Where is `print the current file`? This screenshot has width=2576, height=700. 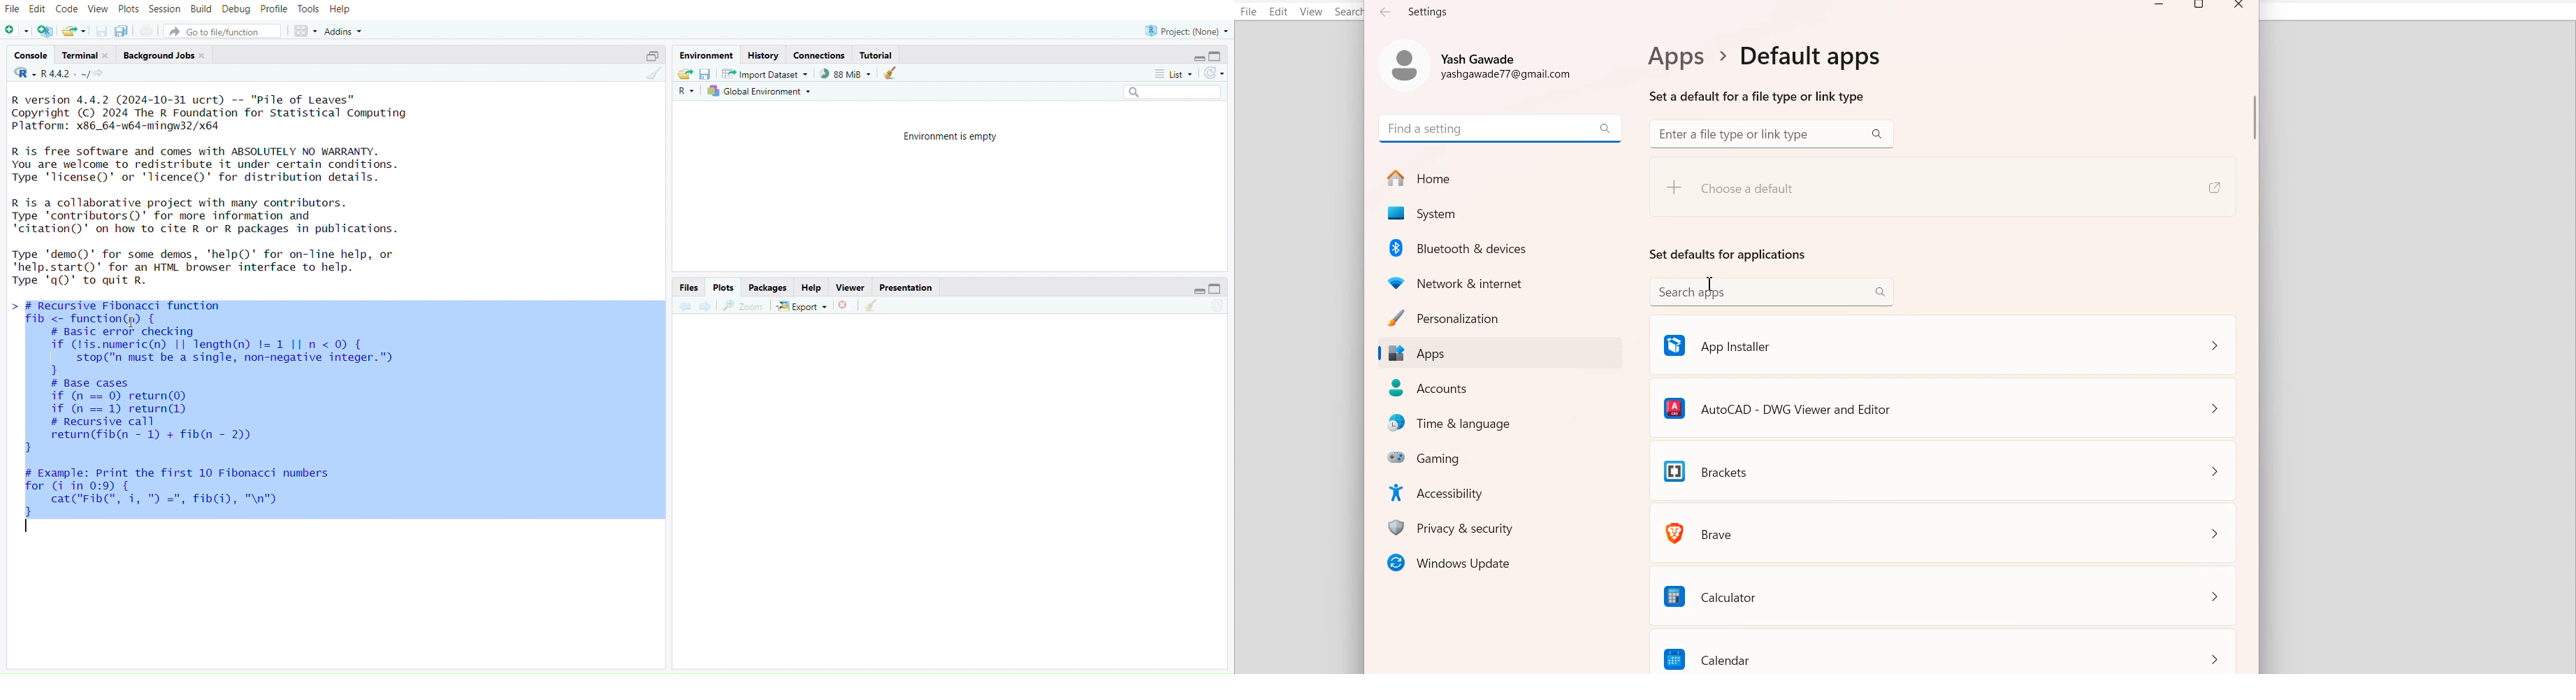
print the current file is located at coordinates (148, 32).